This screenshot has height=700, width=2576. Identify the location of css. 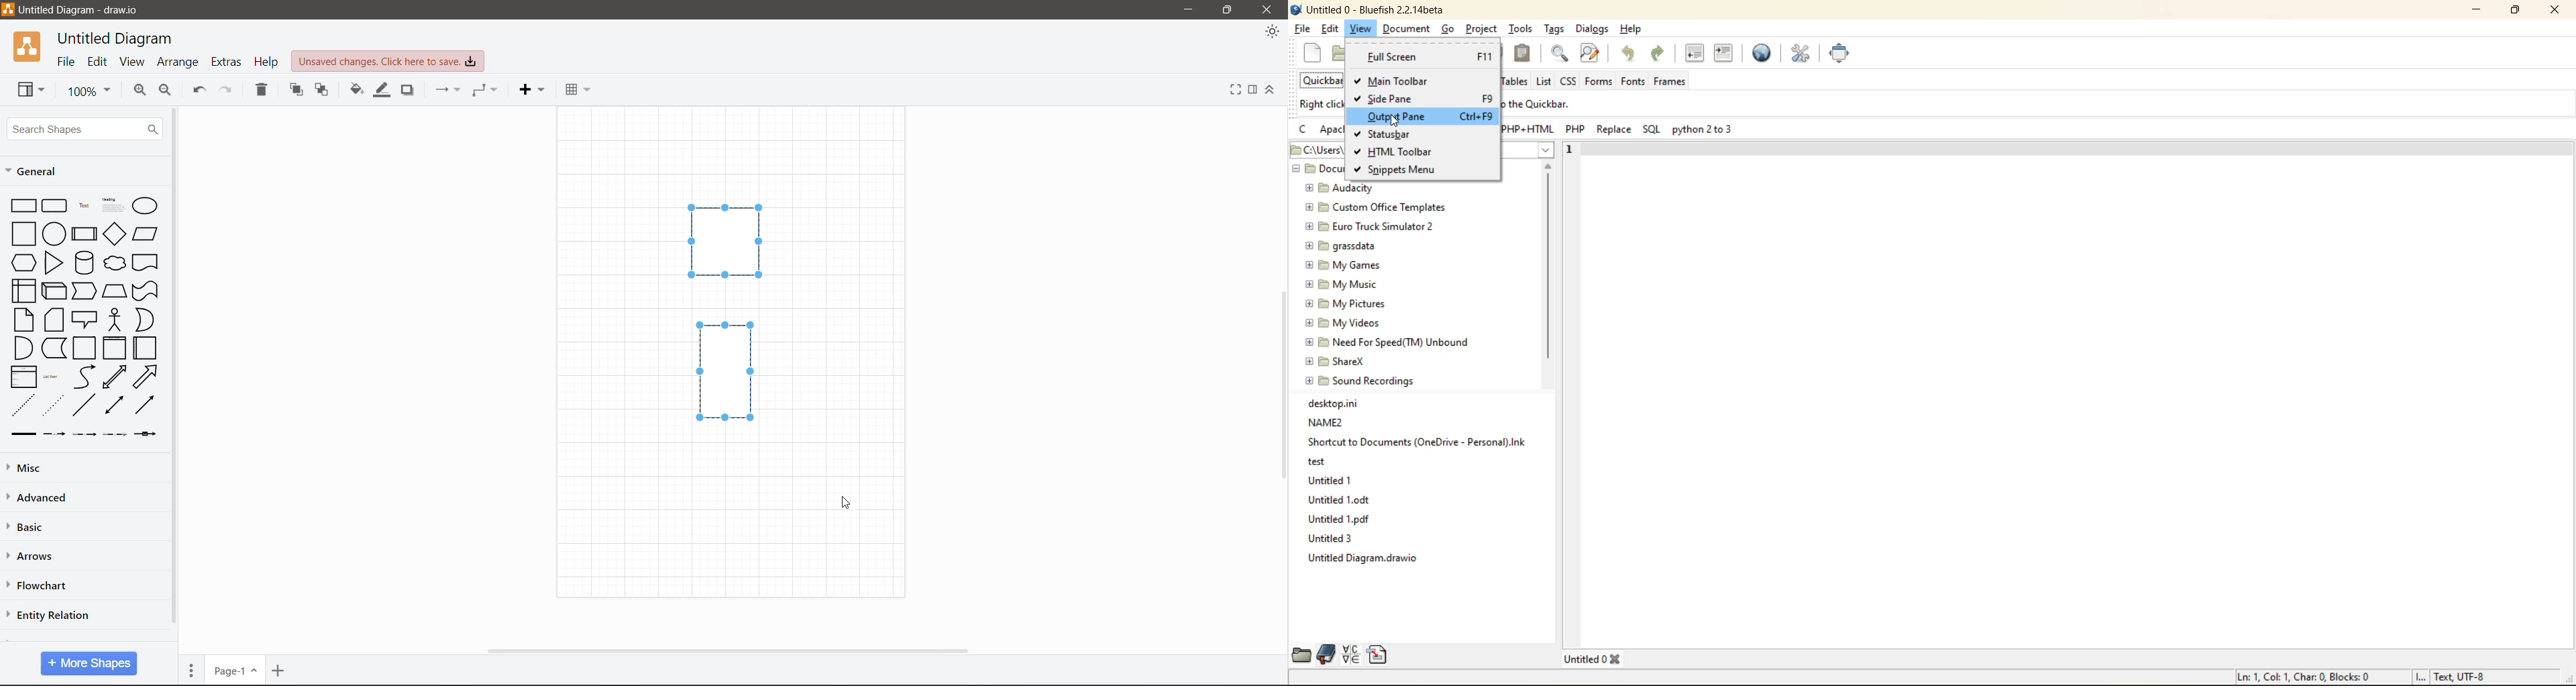
(1568, 82).